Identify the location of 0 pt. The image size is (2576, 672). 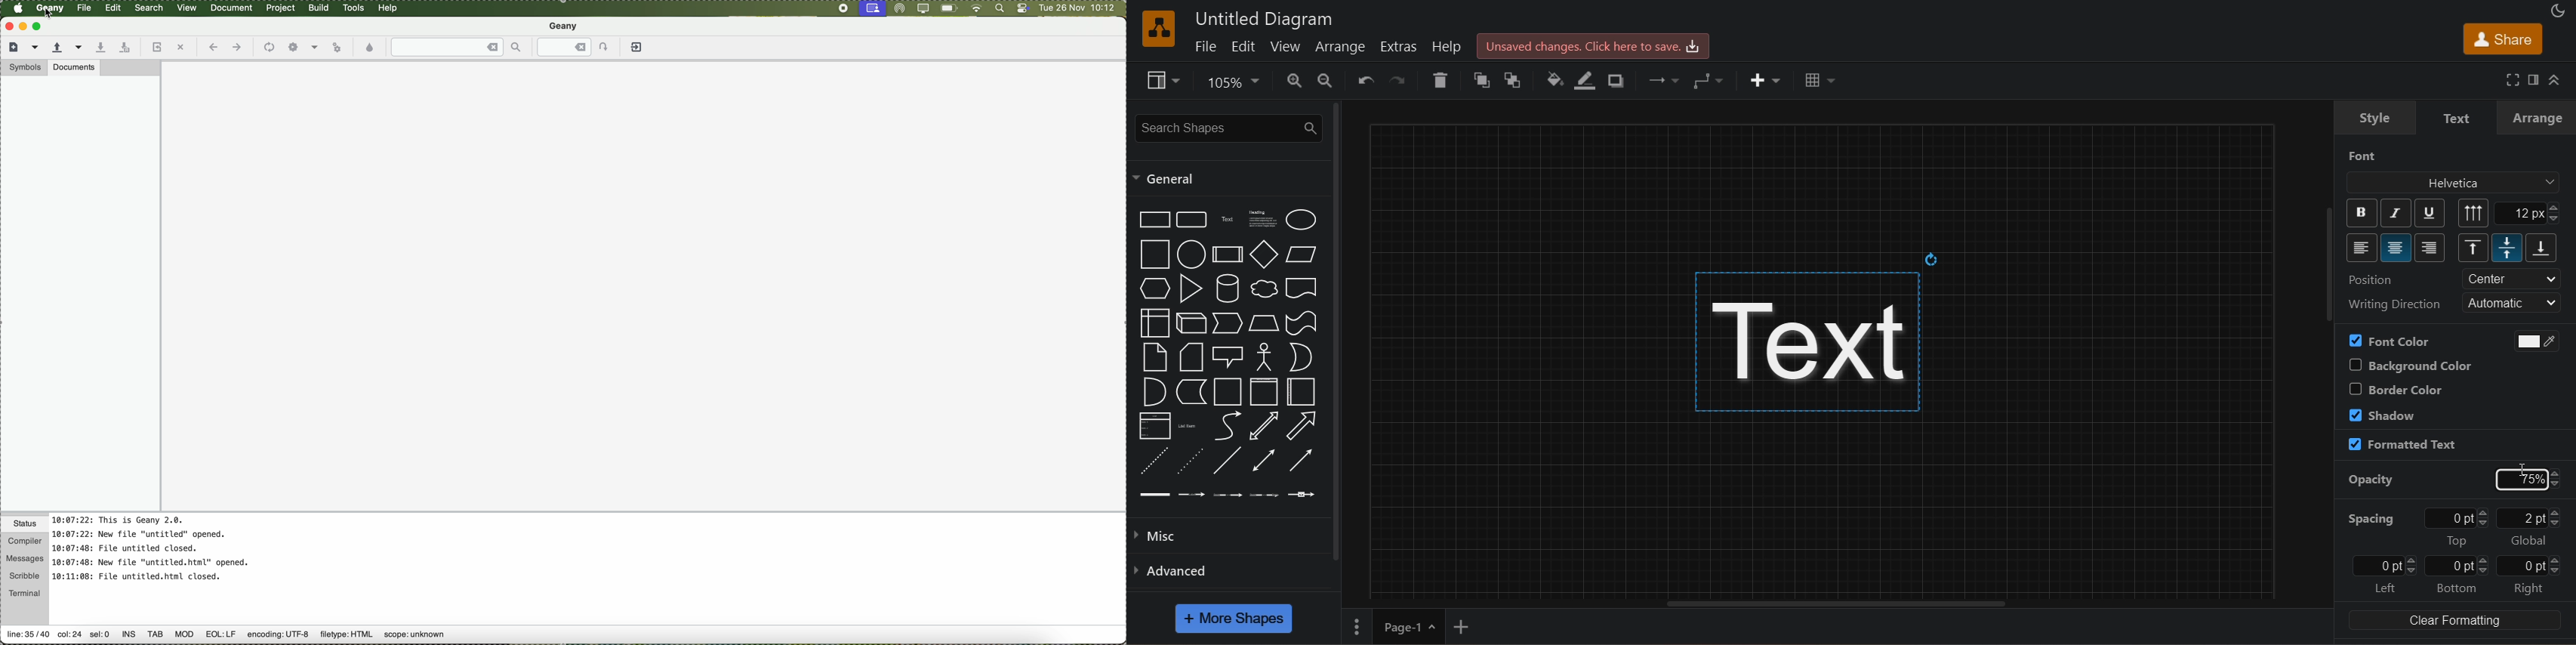
(2531, 566).